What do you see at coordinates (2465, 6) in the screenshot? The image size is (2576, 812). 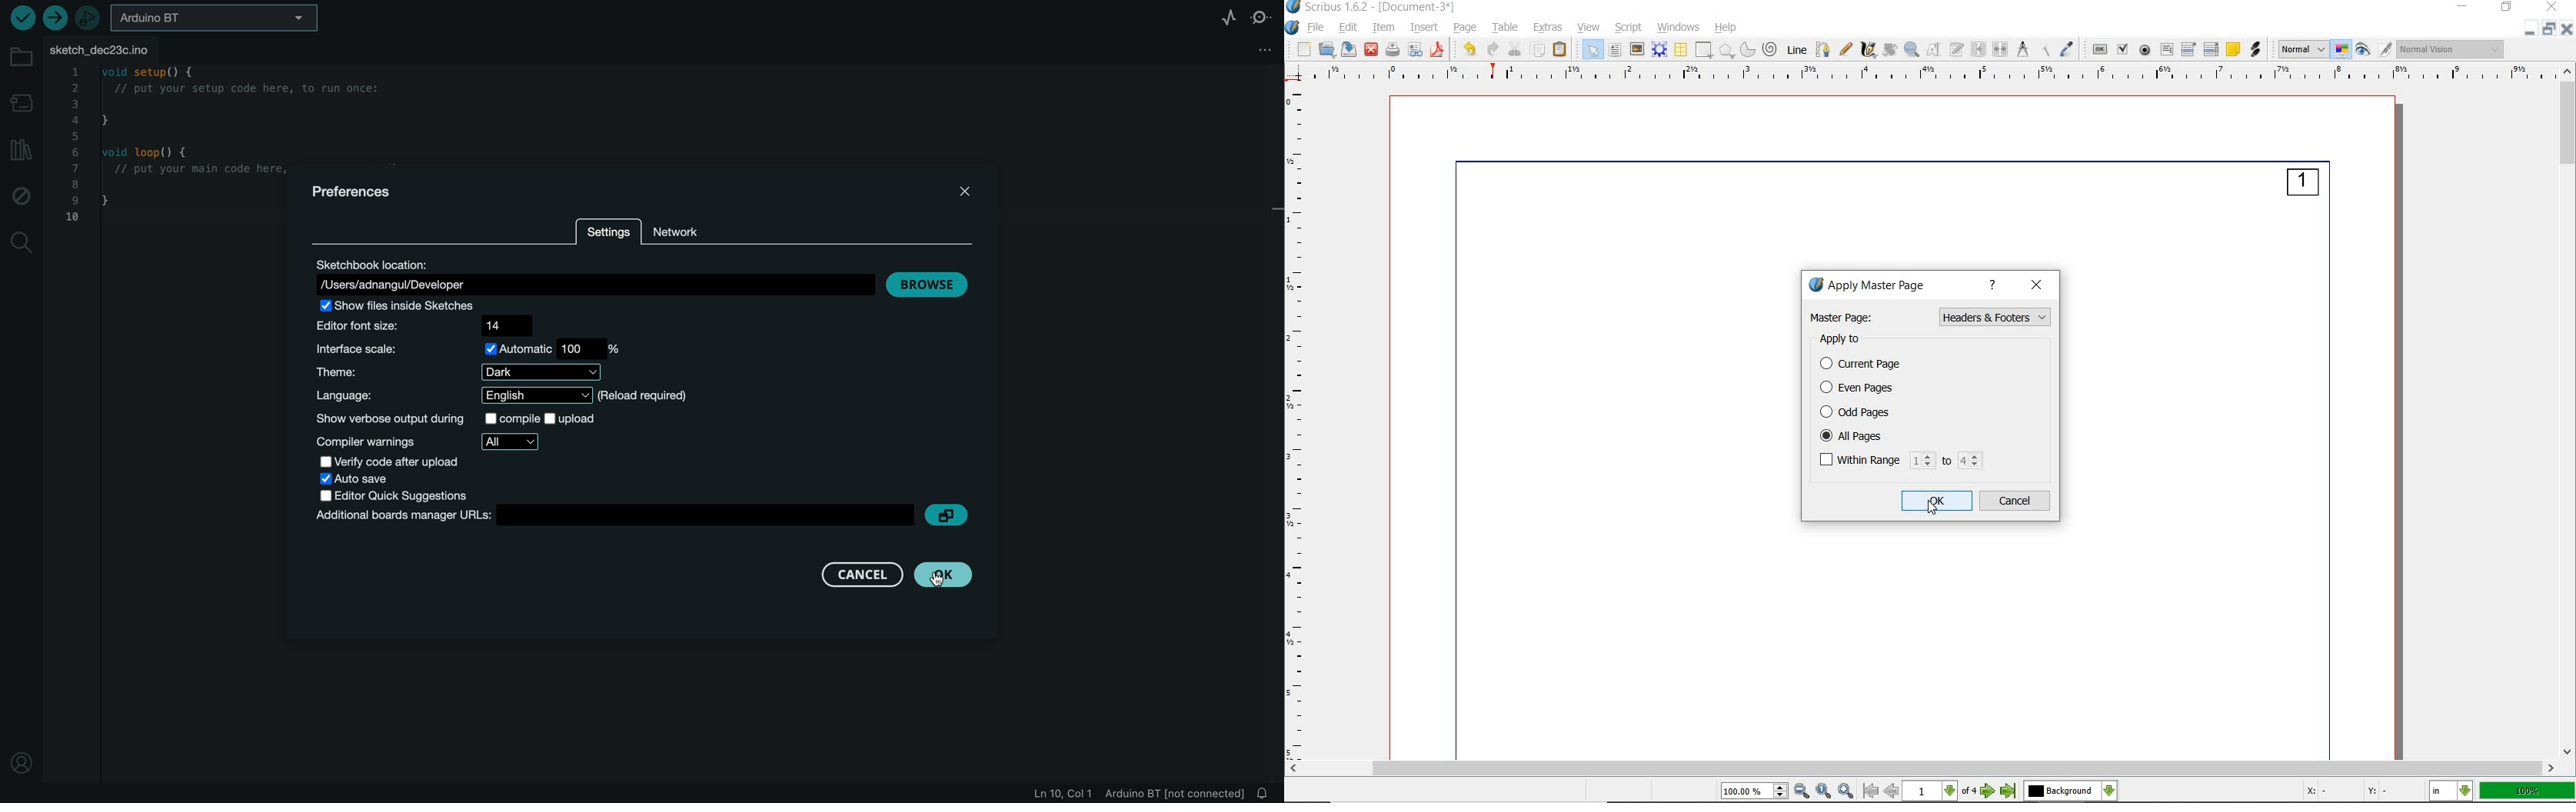 I see `minimize` at bounding box center [2465, 6].